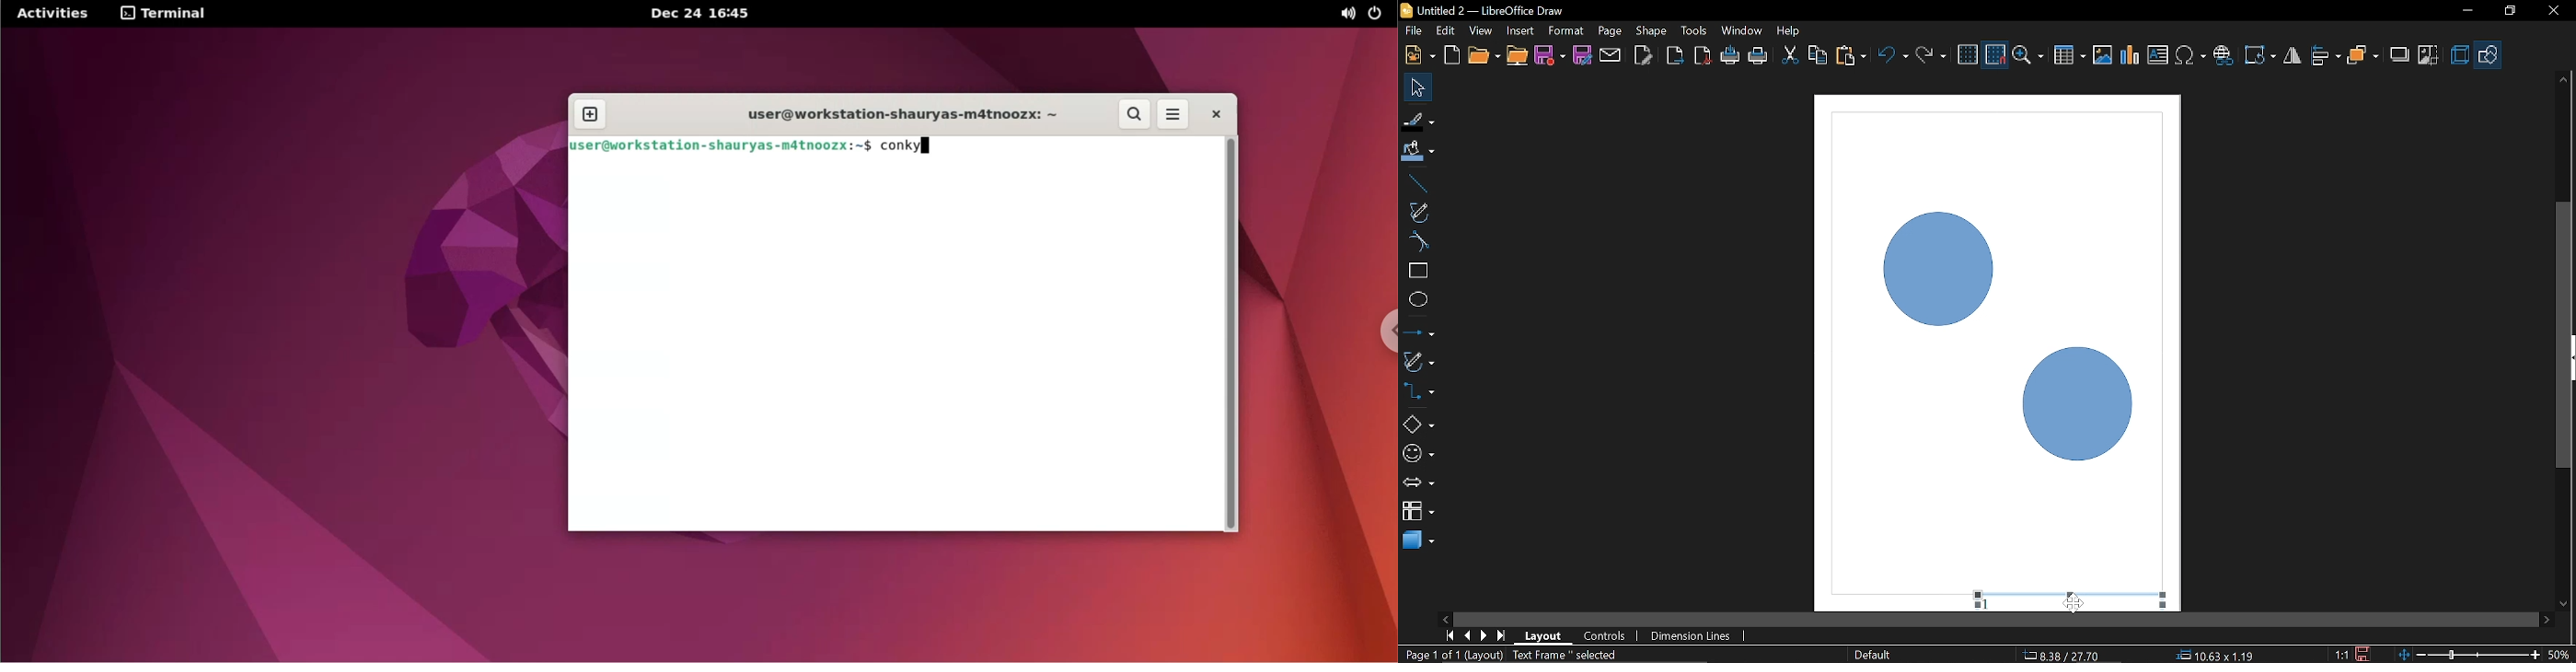  I want to click on Connector, so click(1418, 390).